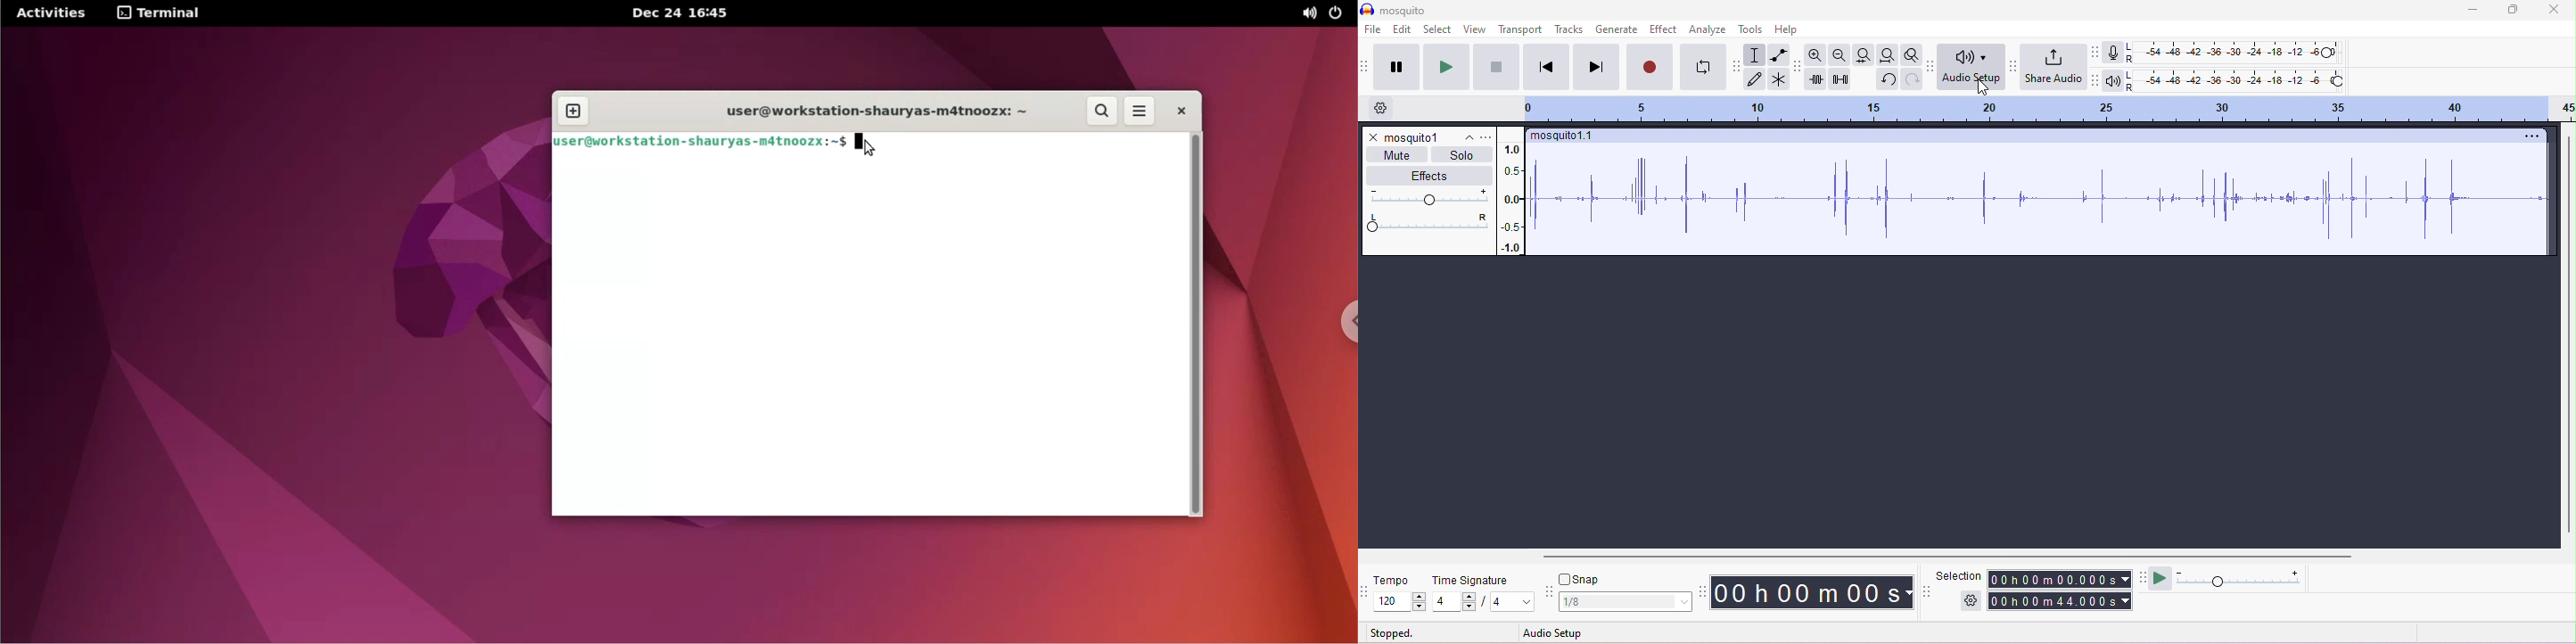 The width and height of the screenshot is (2576, 644). Describe the element at coordinates (1928, 591) in the screenshot. I see `selection tool bar` at that location.